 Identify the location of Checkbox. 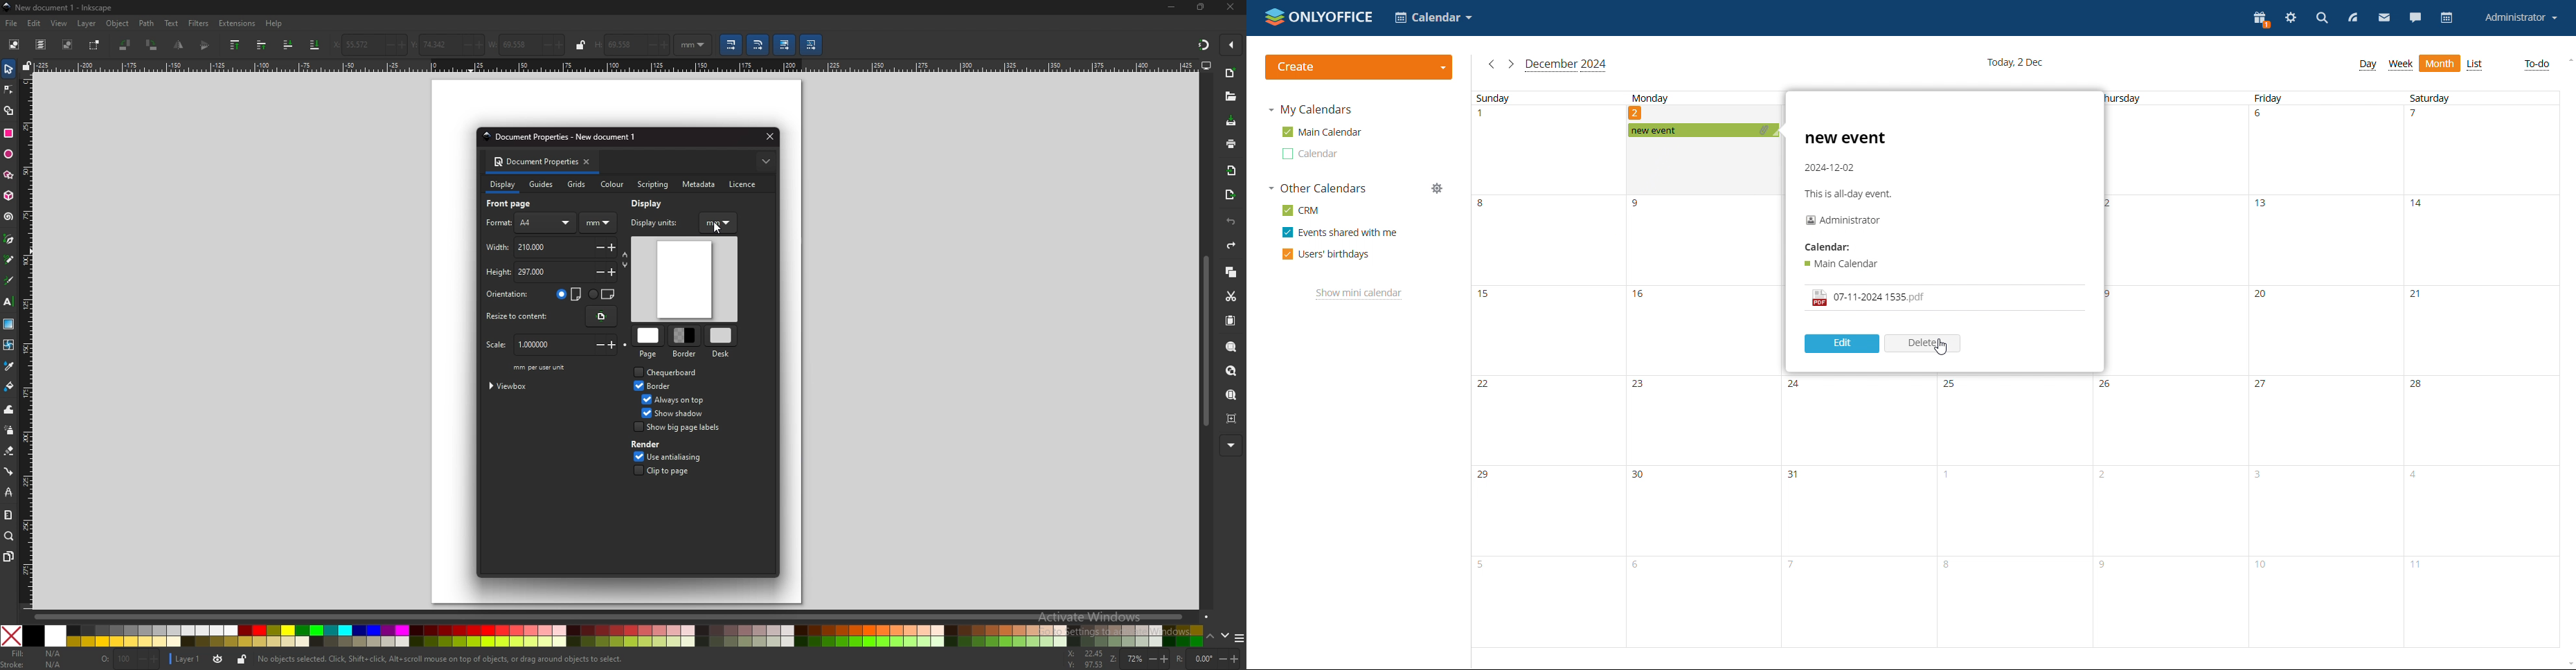
(635, 371).